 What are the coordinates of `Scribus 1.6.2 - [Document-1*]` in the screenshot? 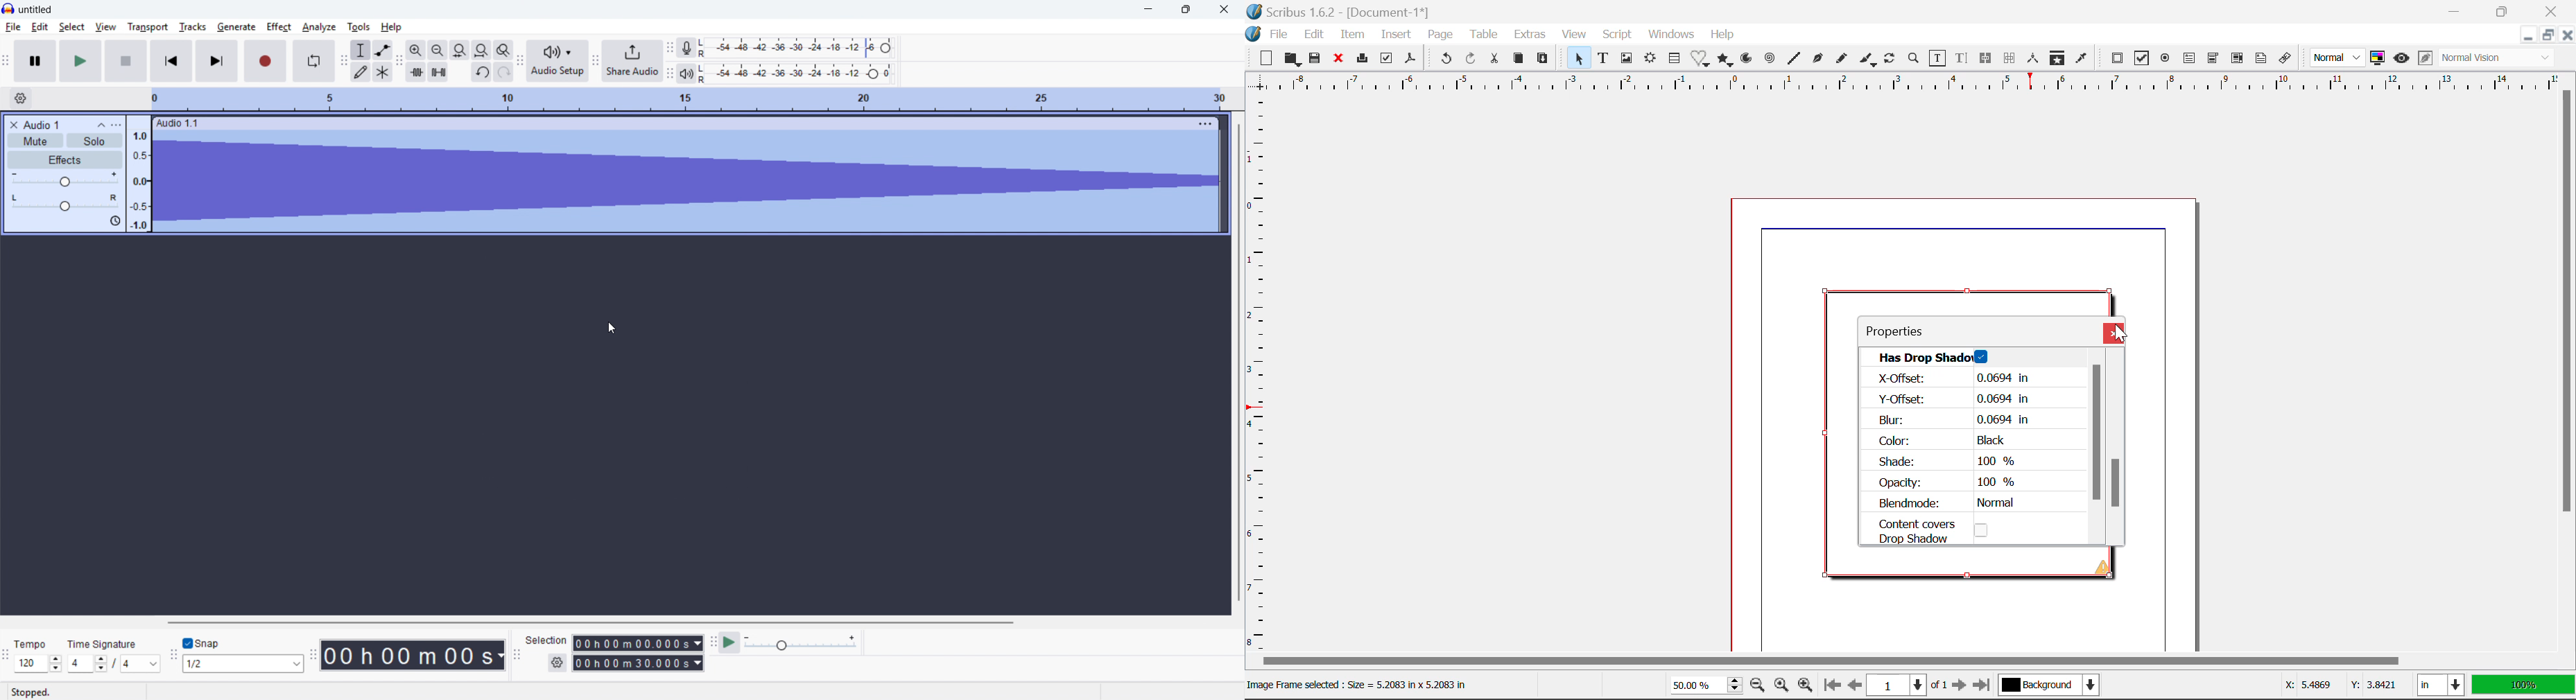 It's located at (1345, 12).